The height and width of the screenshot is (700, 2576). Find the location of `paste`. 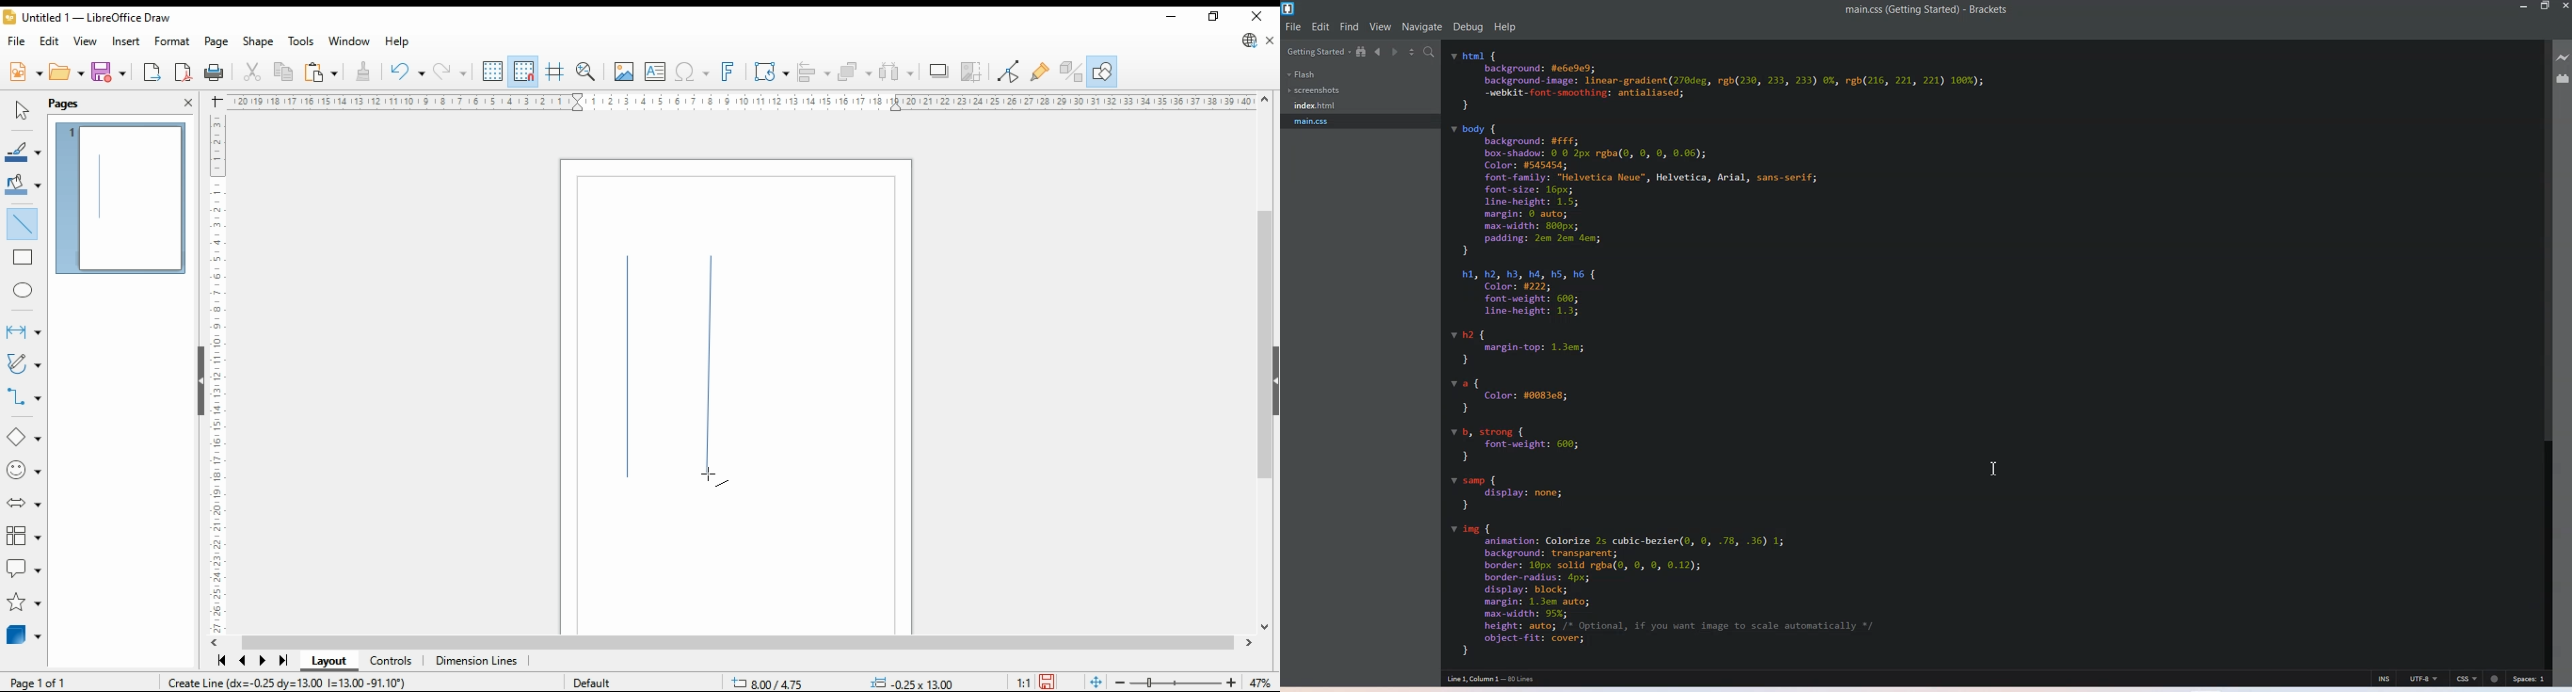

paste is located at coordinates (319, 72).